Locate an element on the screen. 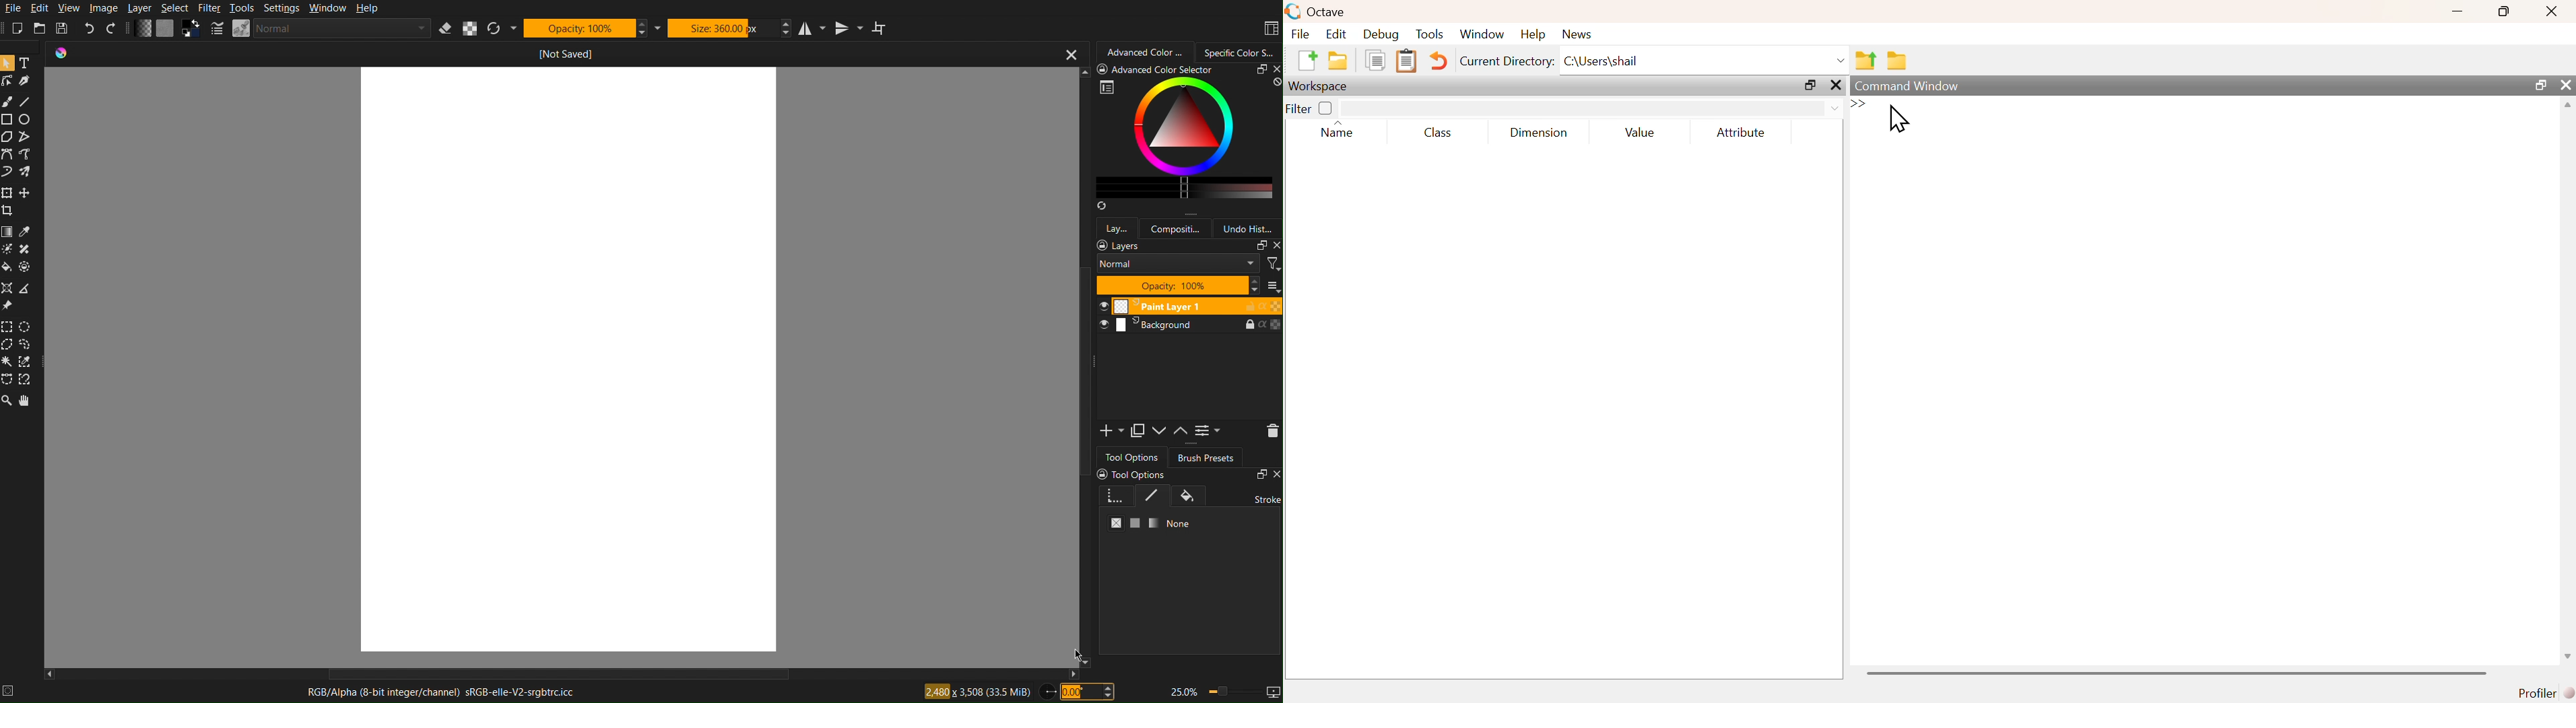 This screenshot has height=728, width=2576. Freehand Brush Tool is located at coordinates (7, 172).